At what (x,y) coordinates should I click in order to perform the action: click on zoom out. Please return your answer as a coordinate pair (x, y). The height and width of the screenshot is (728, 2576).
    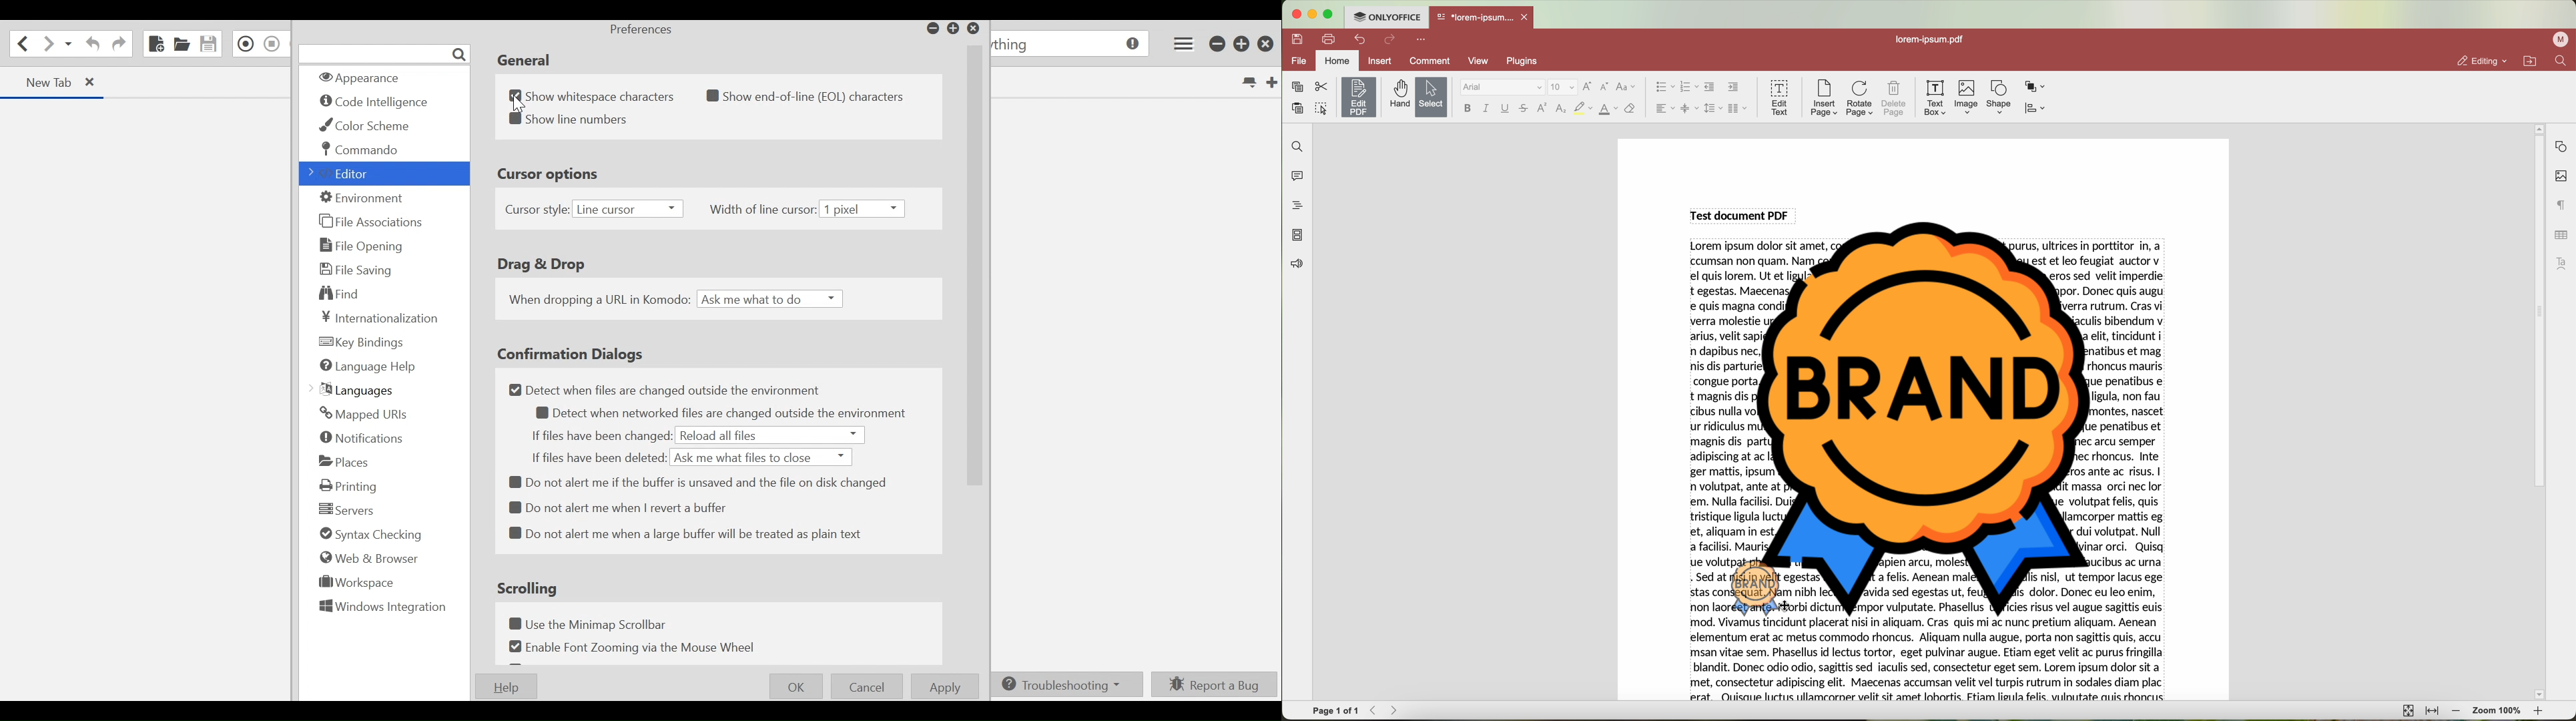
    Looking at the image, I should click on (2456, 711).